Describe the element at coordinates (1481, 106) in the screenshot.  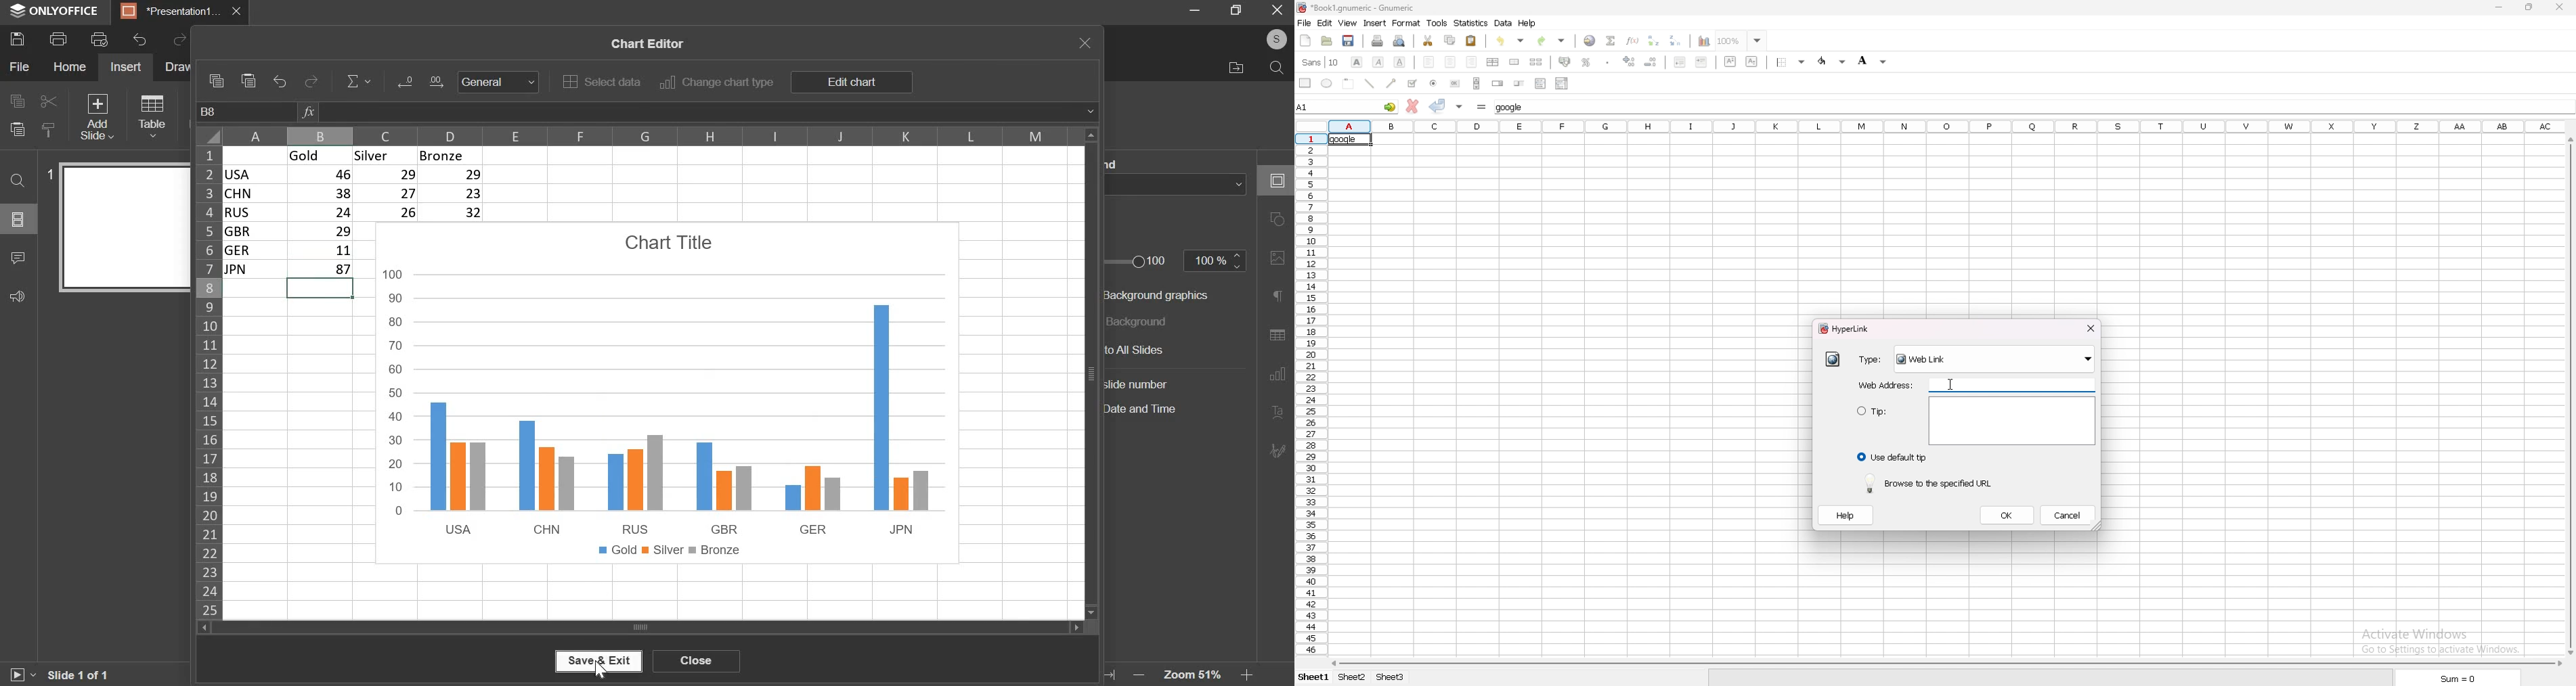
I see `formula` at that location.